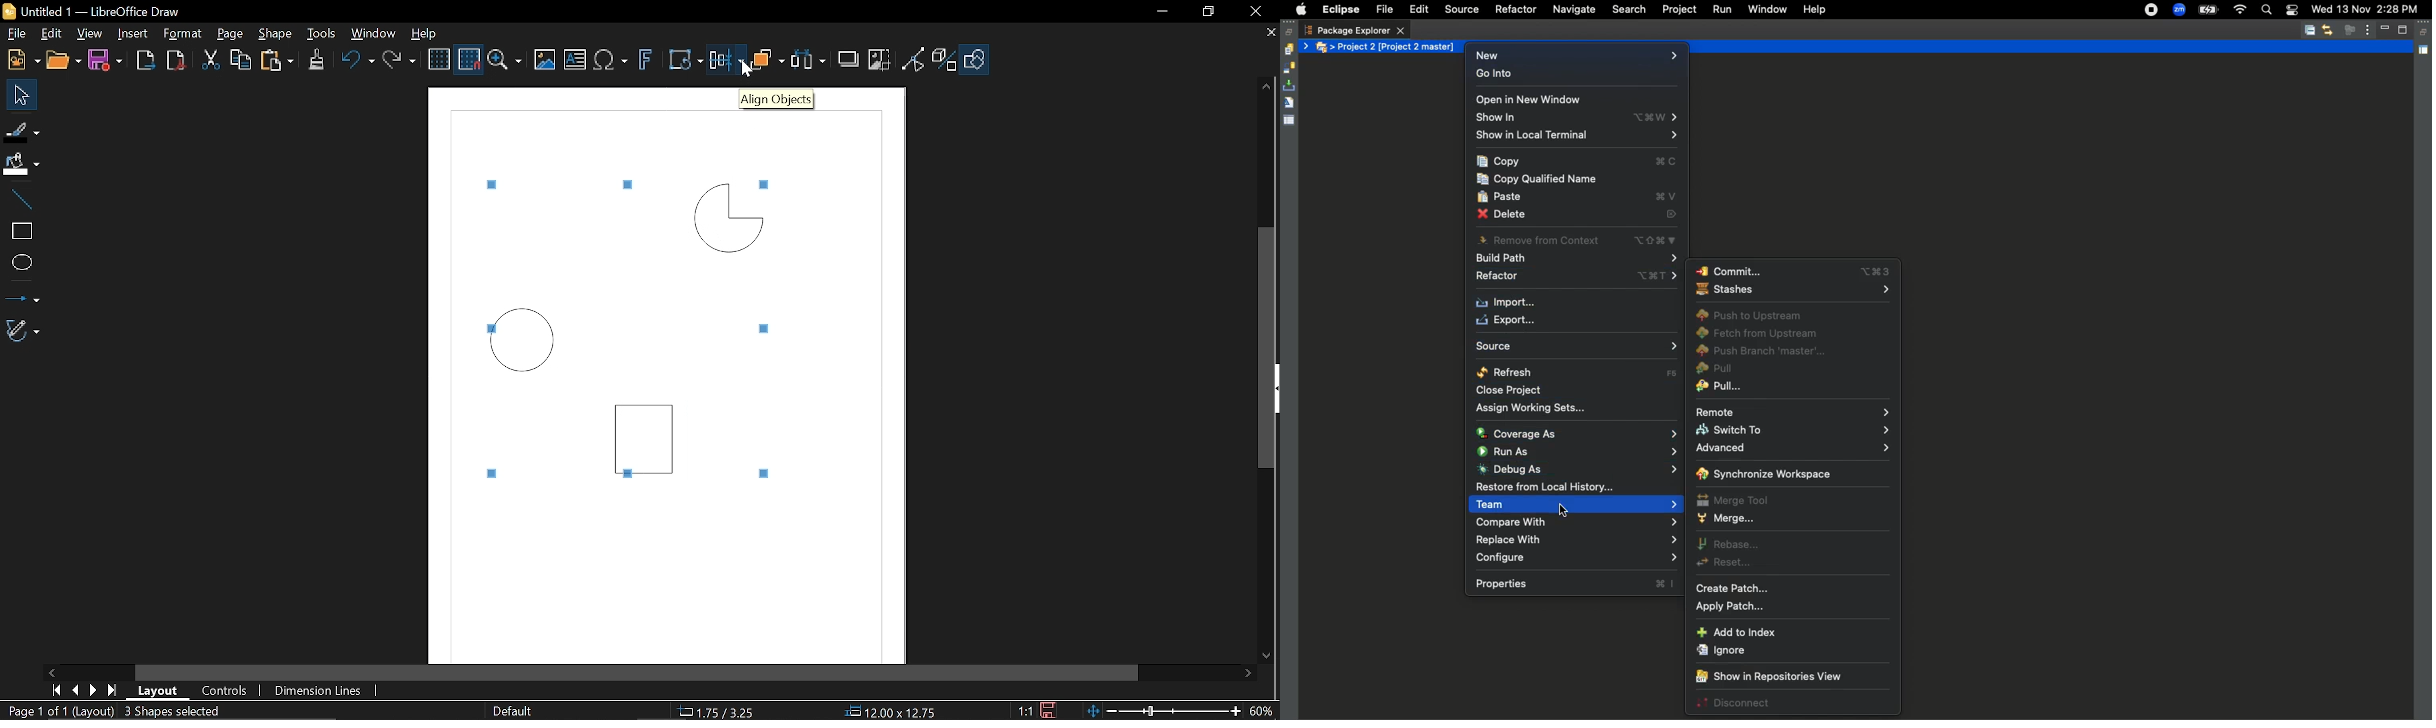 This screenshot has width=2436, height=728. Describe the element at coordinates (1270, 88) in the screenshot. I see `Move up` at that location.